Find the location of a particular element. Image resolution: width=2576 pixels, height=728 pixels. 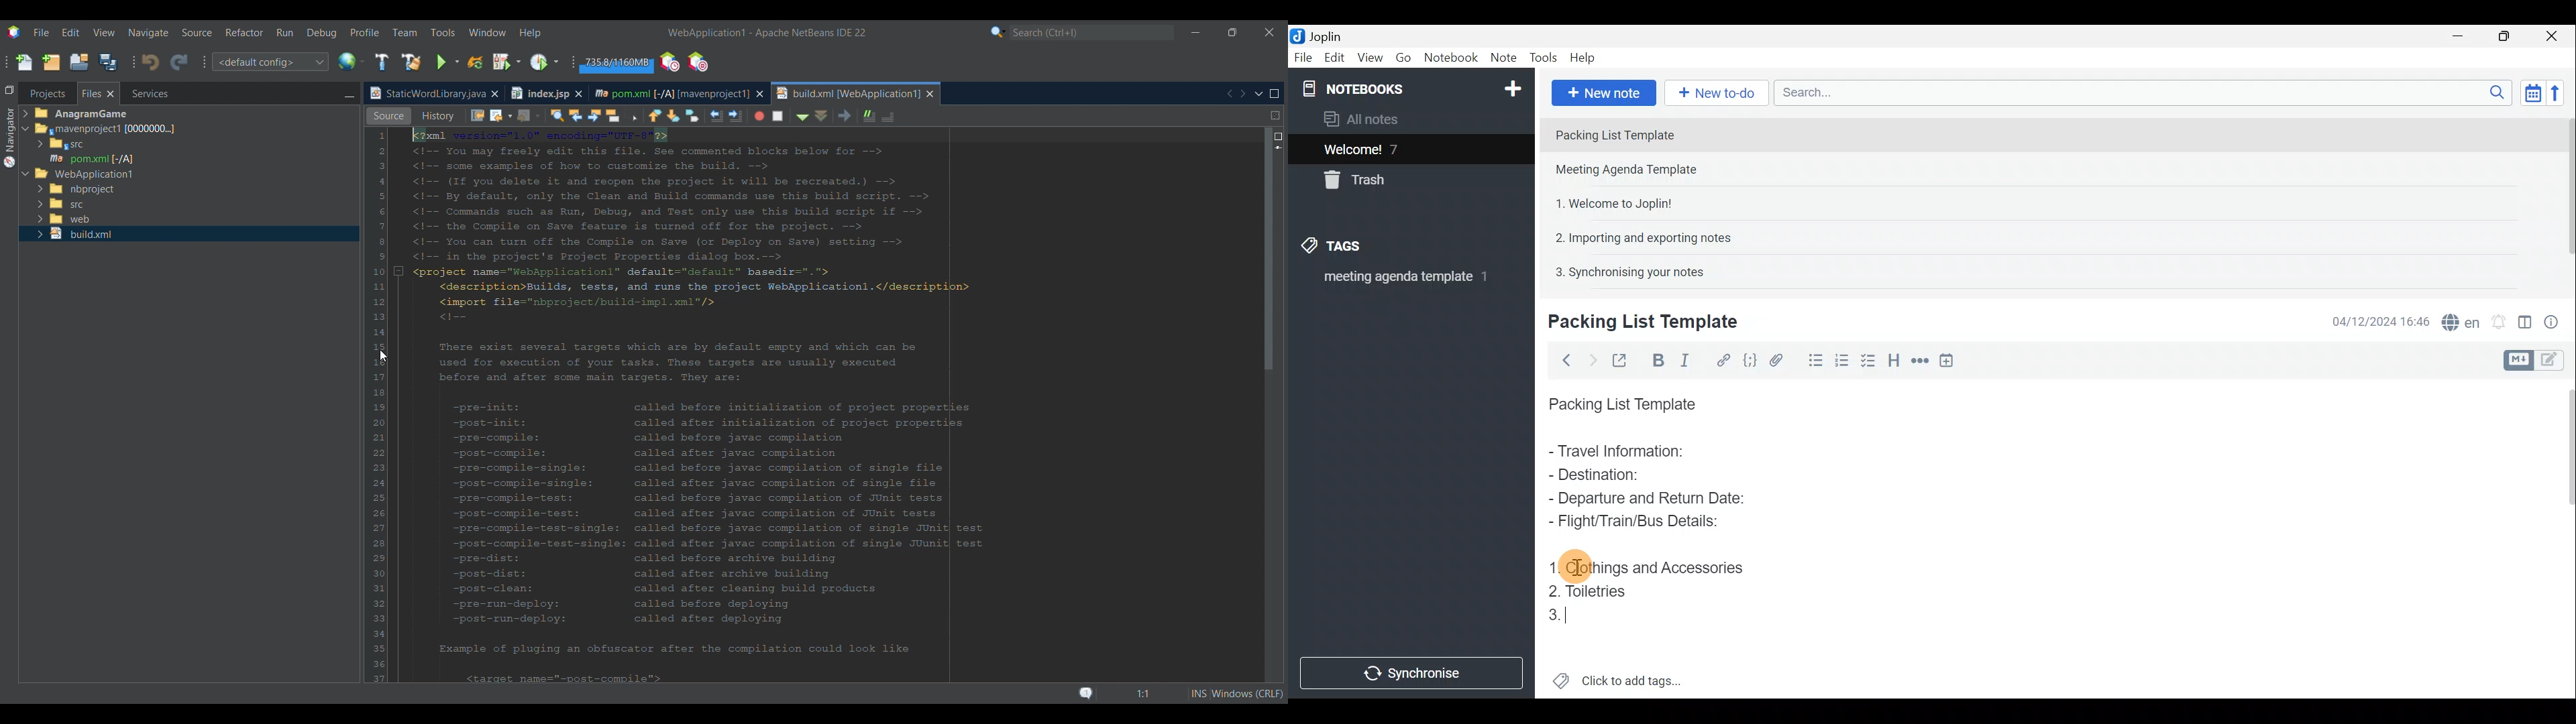

Packing List Template is located at coordinates (1619, 400).